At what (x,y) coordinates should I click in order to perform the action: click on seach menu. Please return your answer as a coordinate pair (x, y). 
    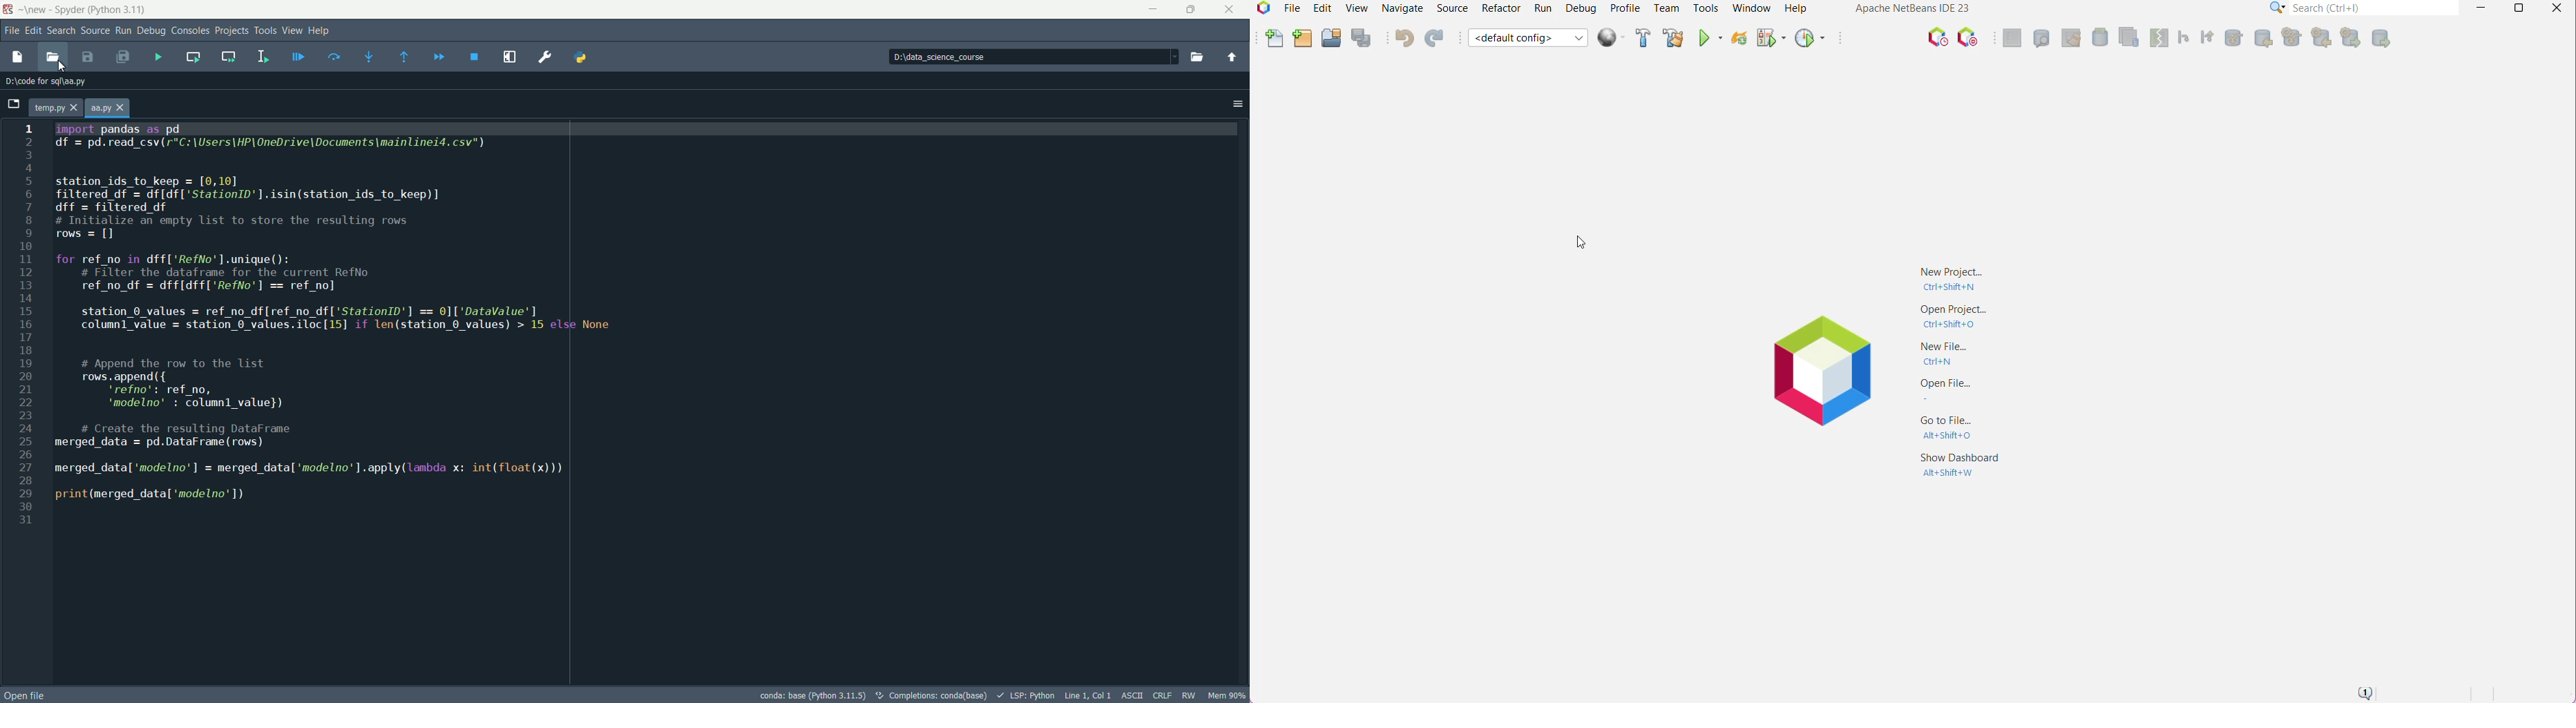
    Looking at the image, I should click on (62, 30).